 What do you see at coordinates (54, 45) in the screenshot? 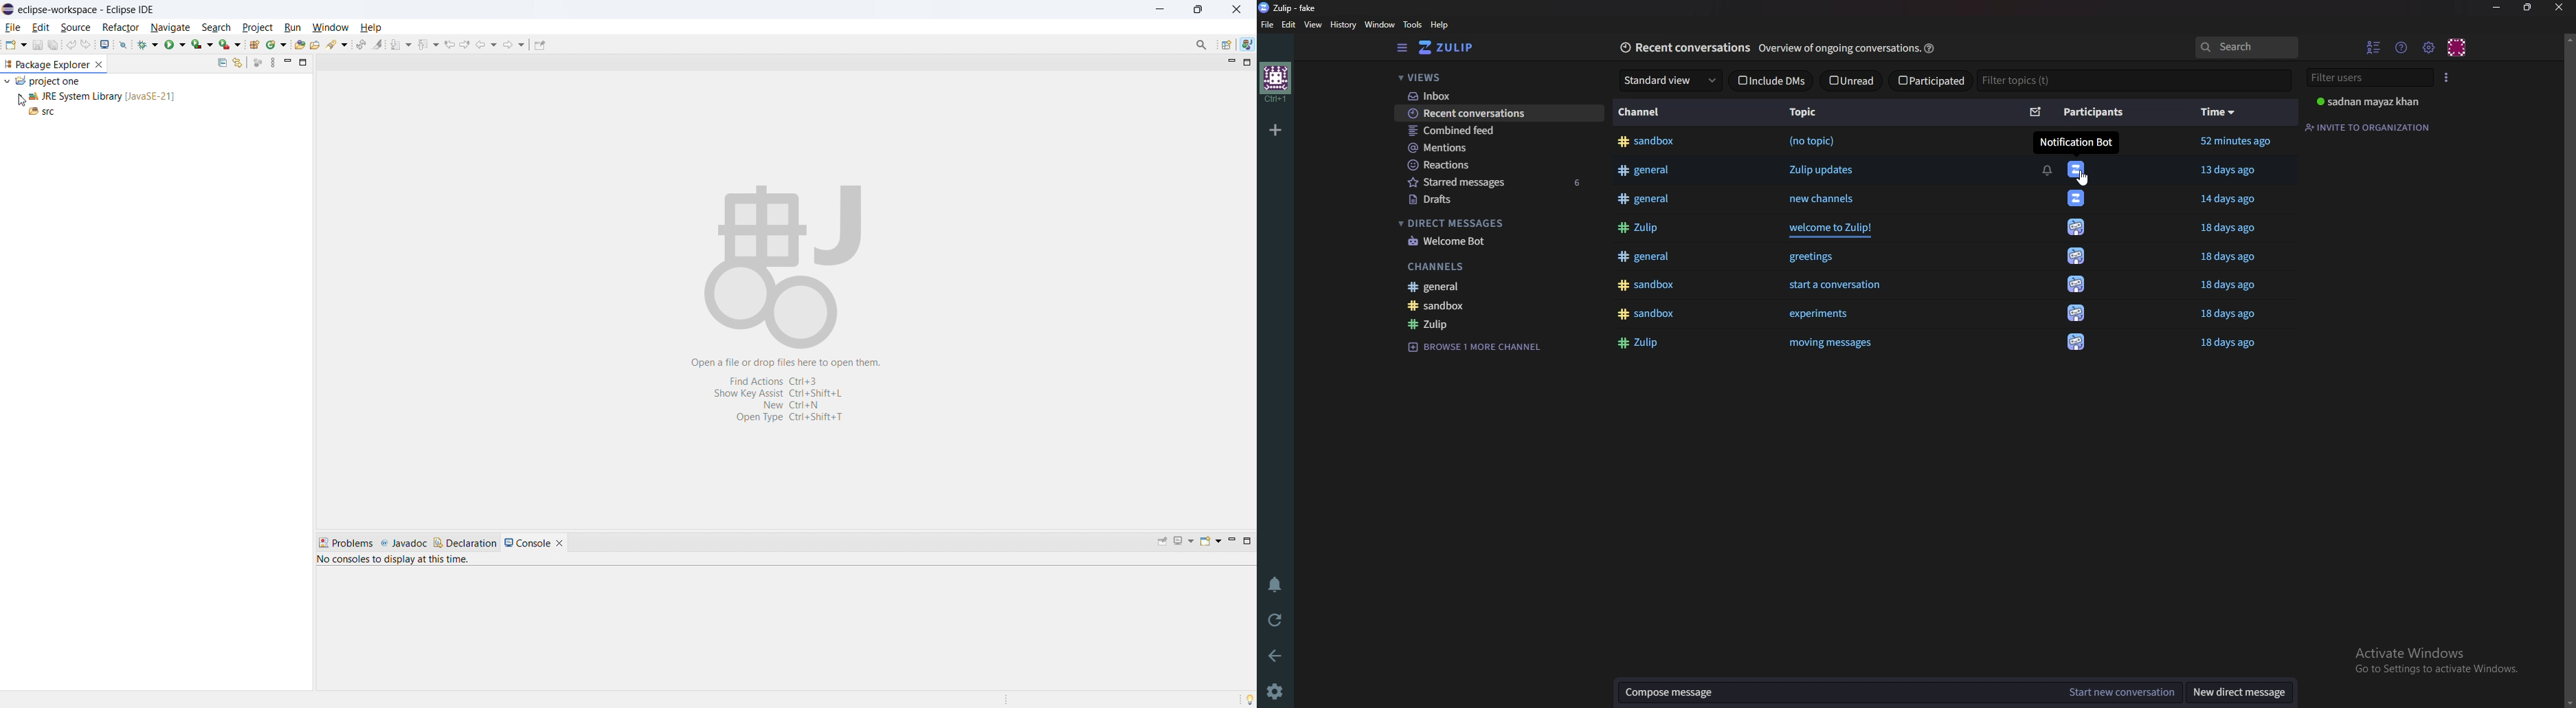
I see `save all` at bounding box center [54, 45].